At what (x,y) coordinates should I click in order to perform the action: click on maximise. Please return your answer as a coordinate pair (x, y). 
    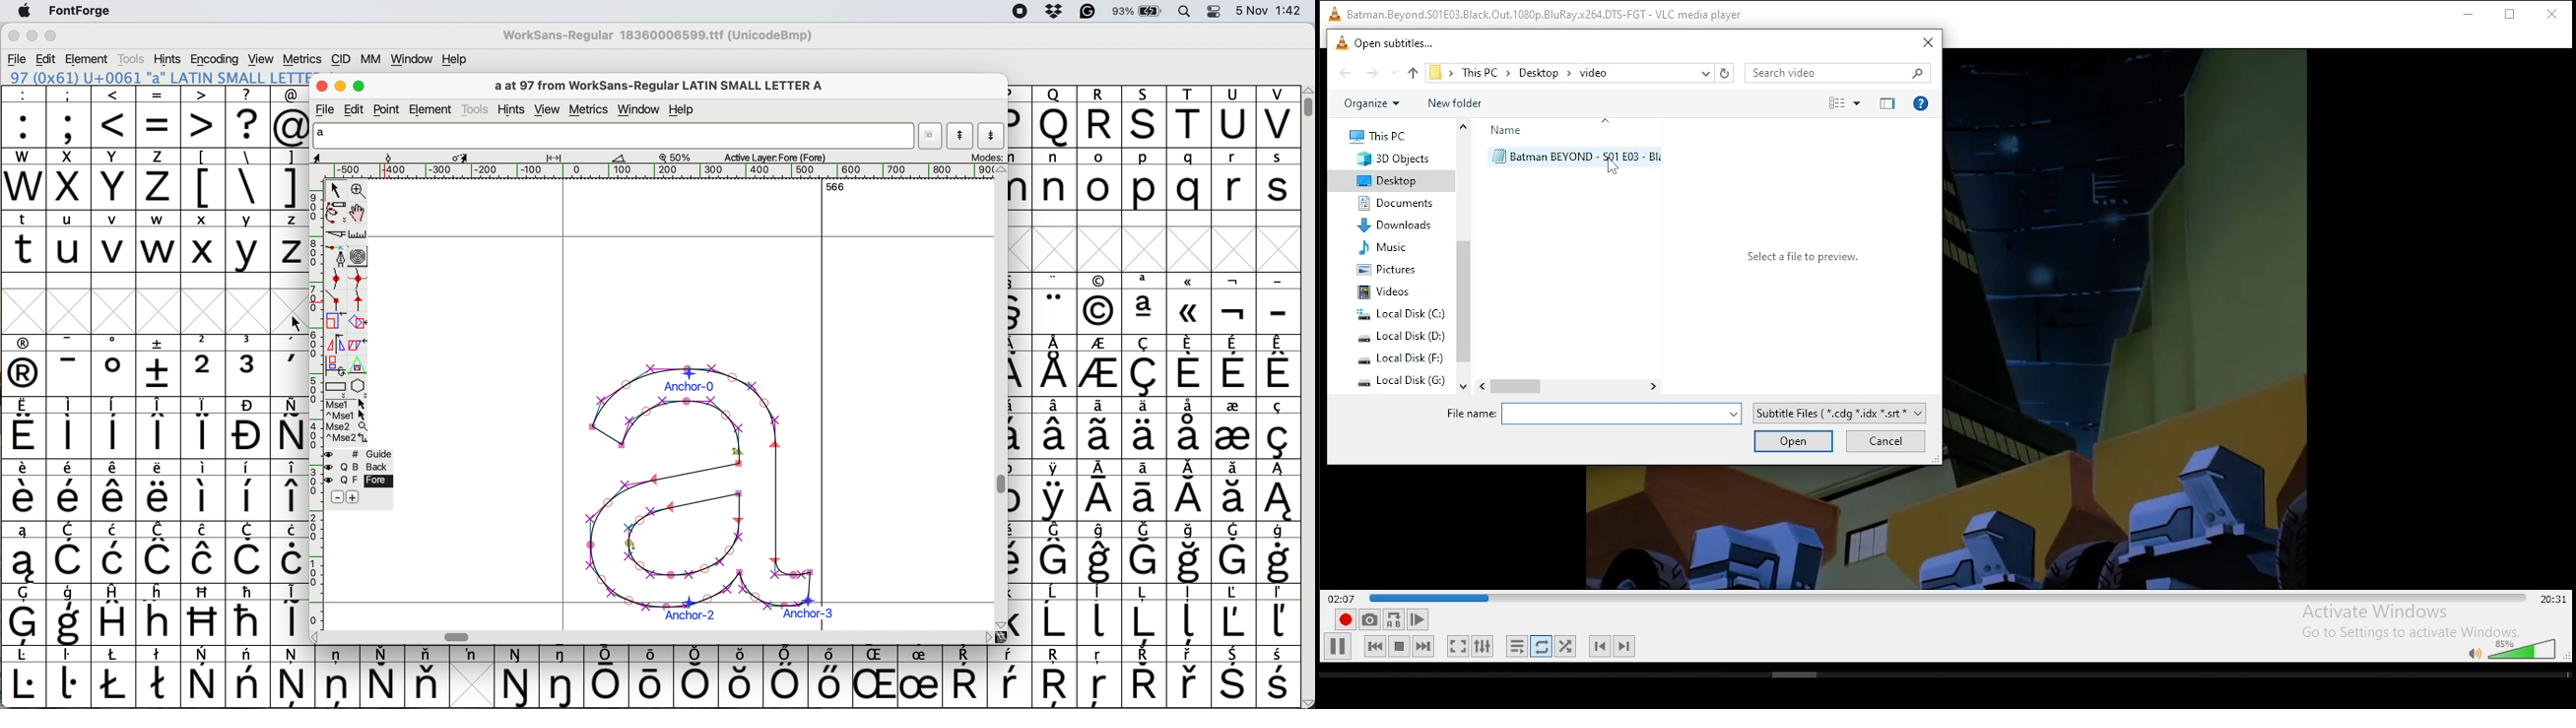
    Looking at the image, I should click on (361, 86).